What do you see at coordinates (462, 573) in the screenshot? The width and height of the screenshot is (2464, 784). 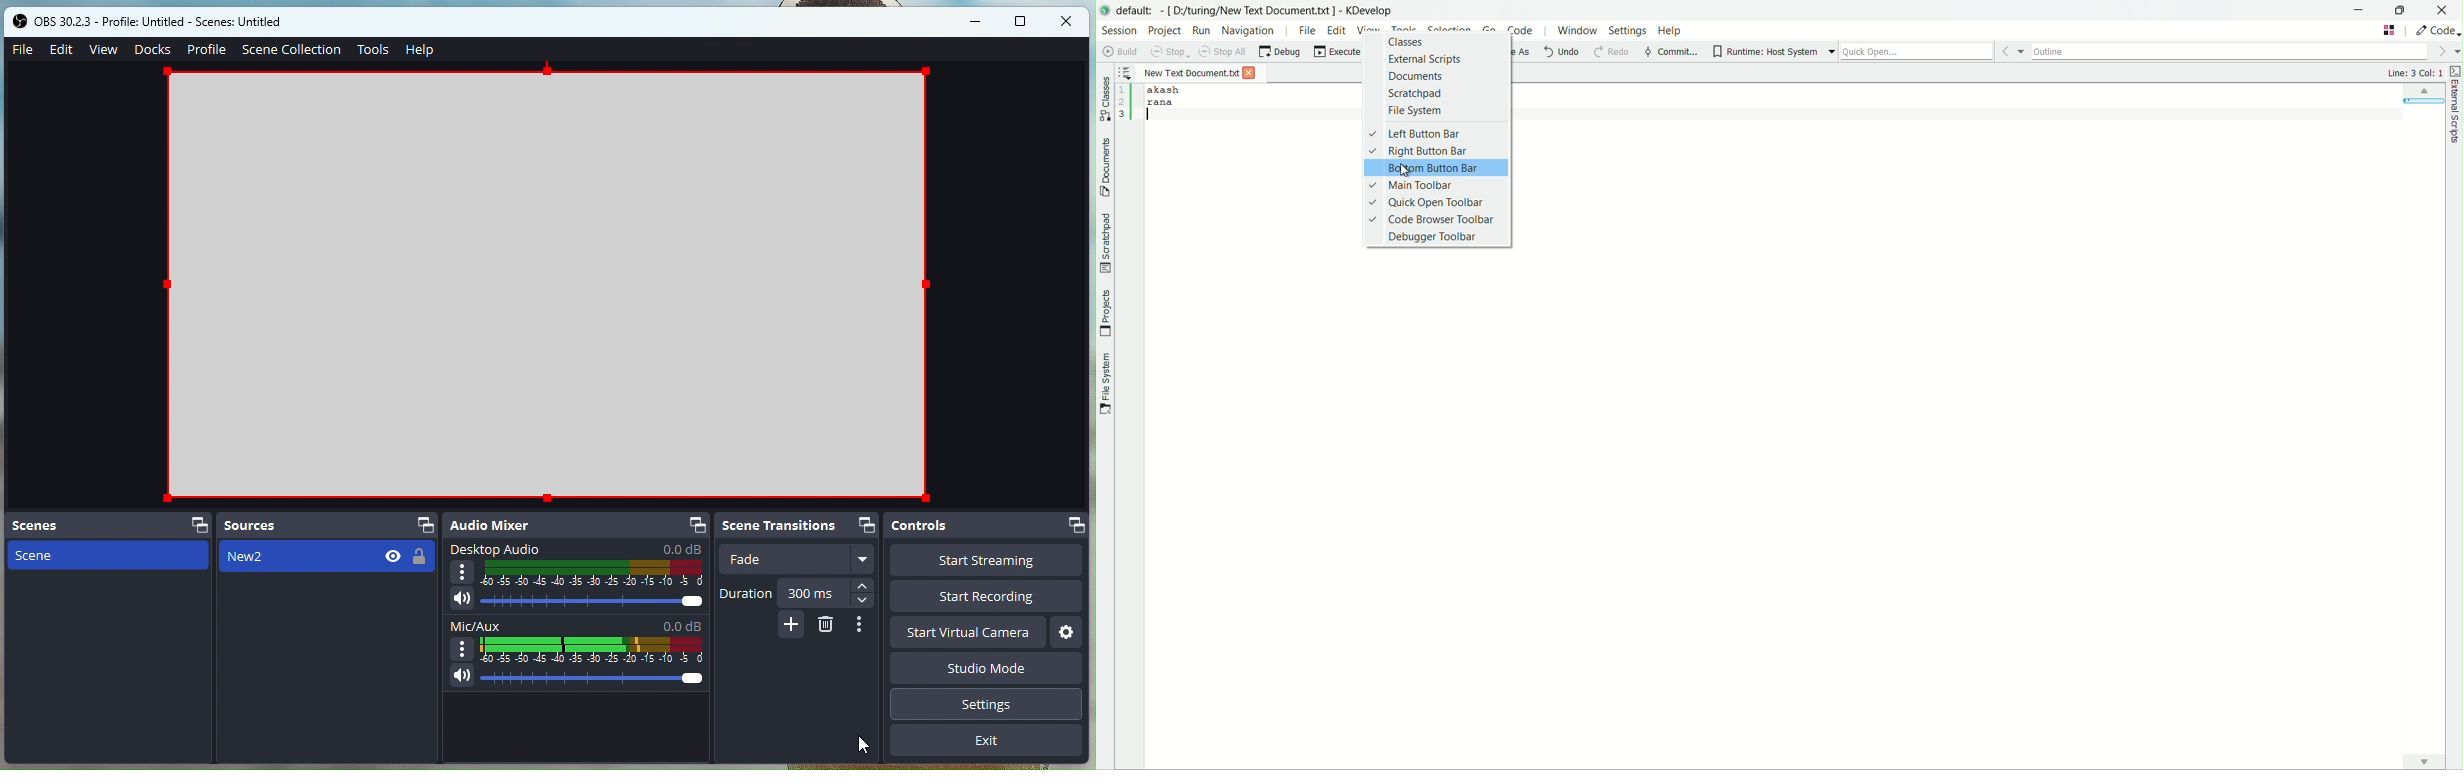 I see `more options` at bounding box center [462, 573].